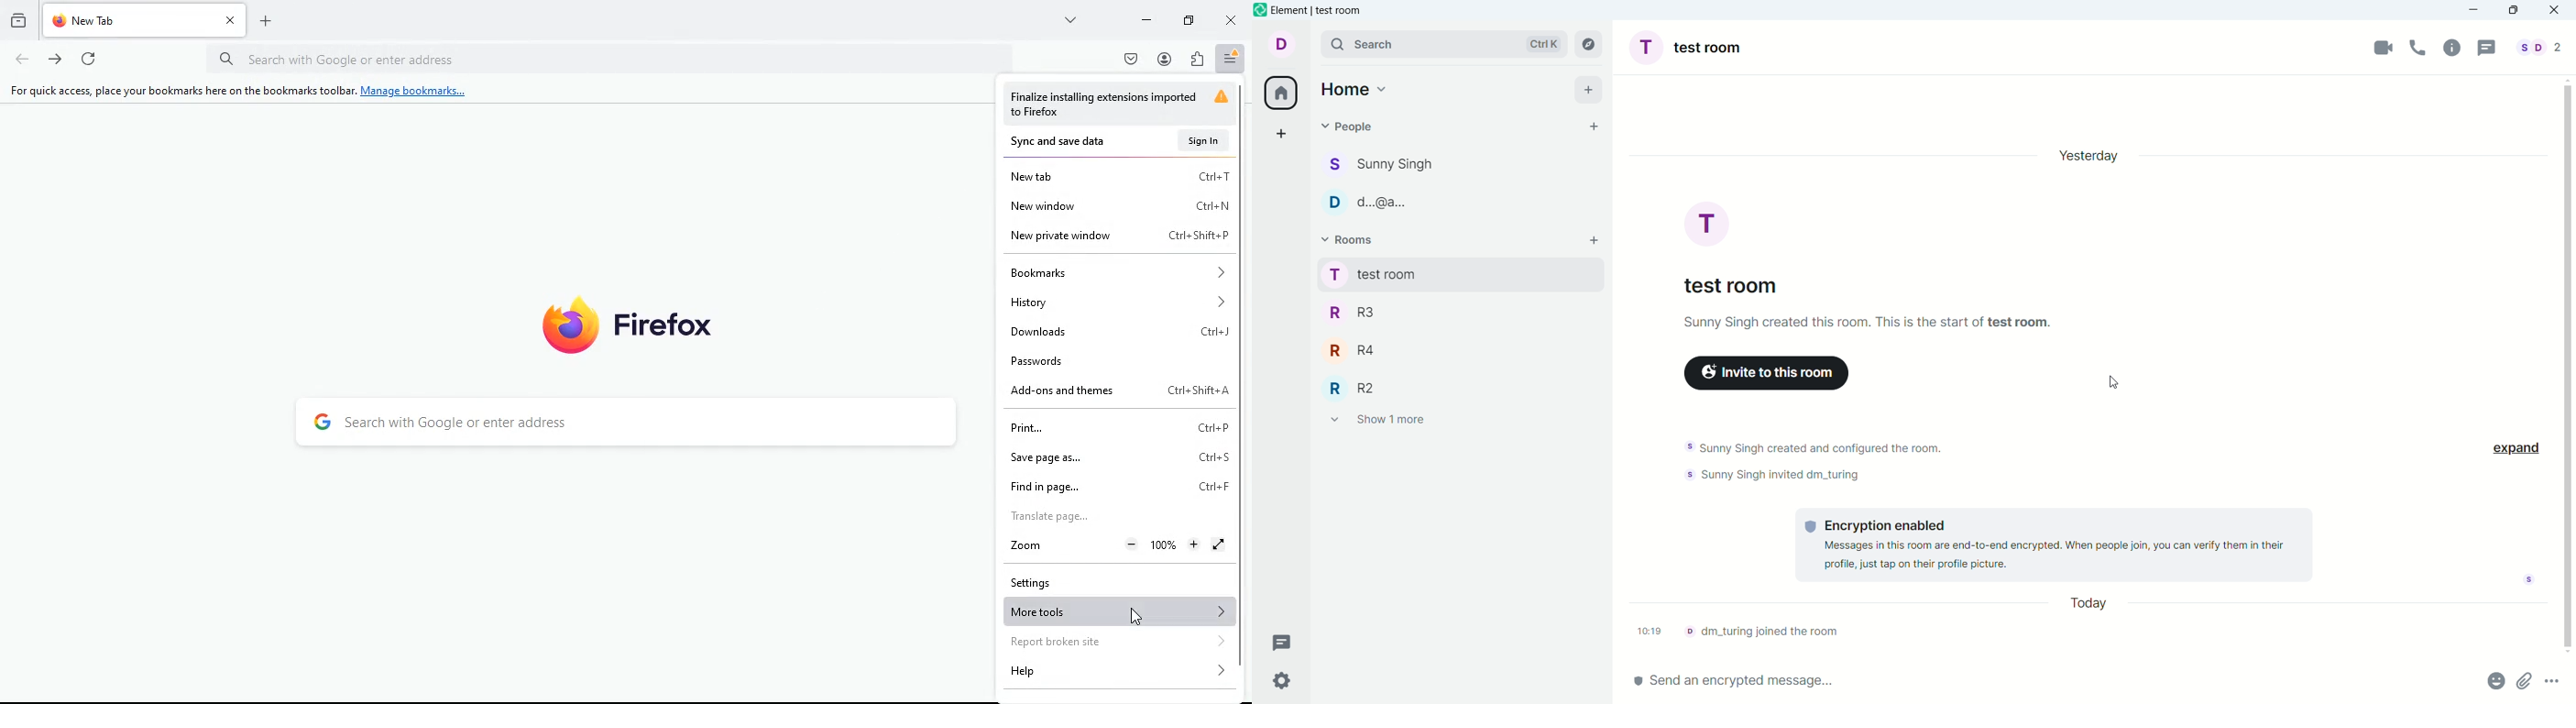 The width and height of the screenshot is (2576, 728). Describe the element at coordinates (1590, 43) in the screenshot. I see `Explore rooms` at that location.